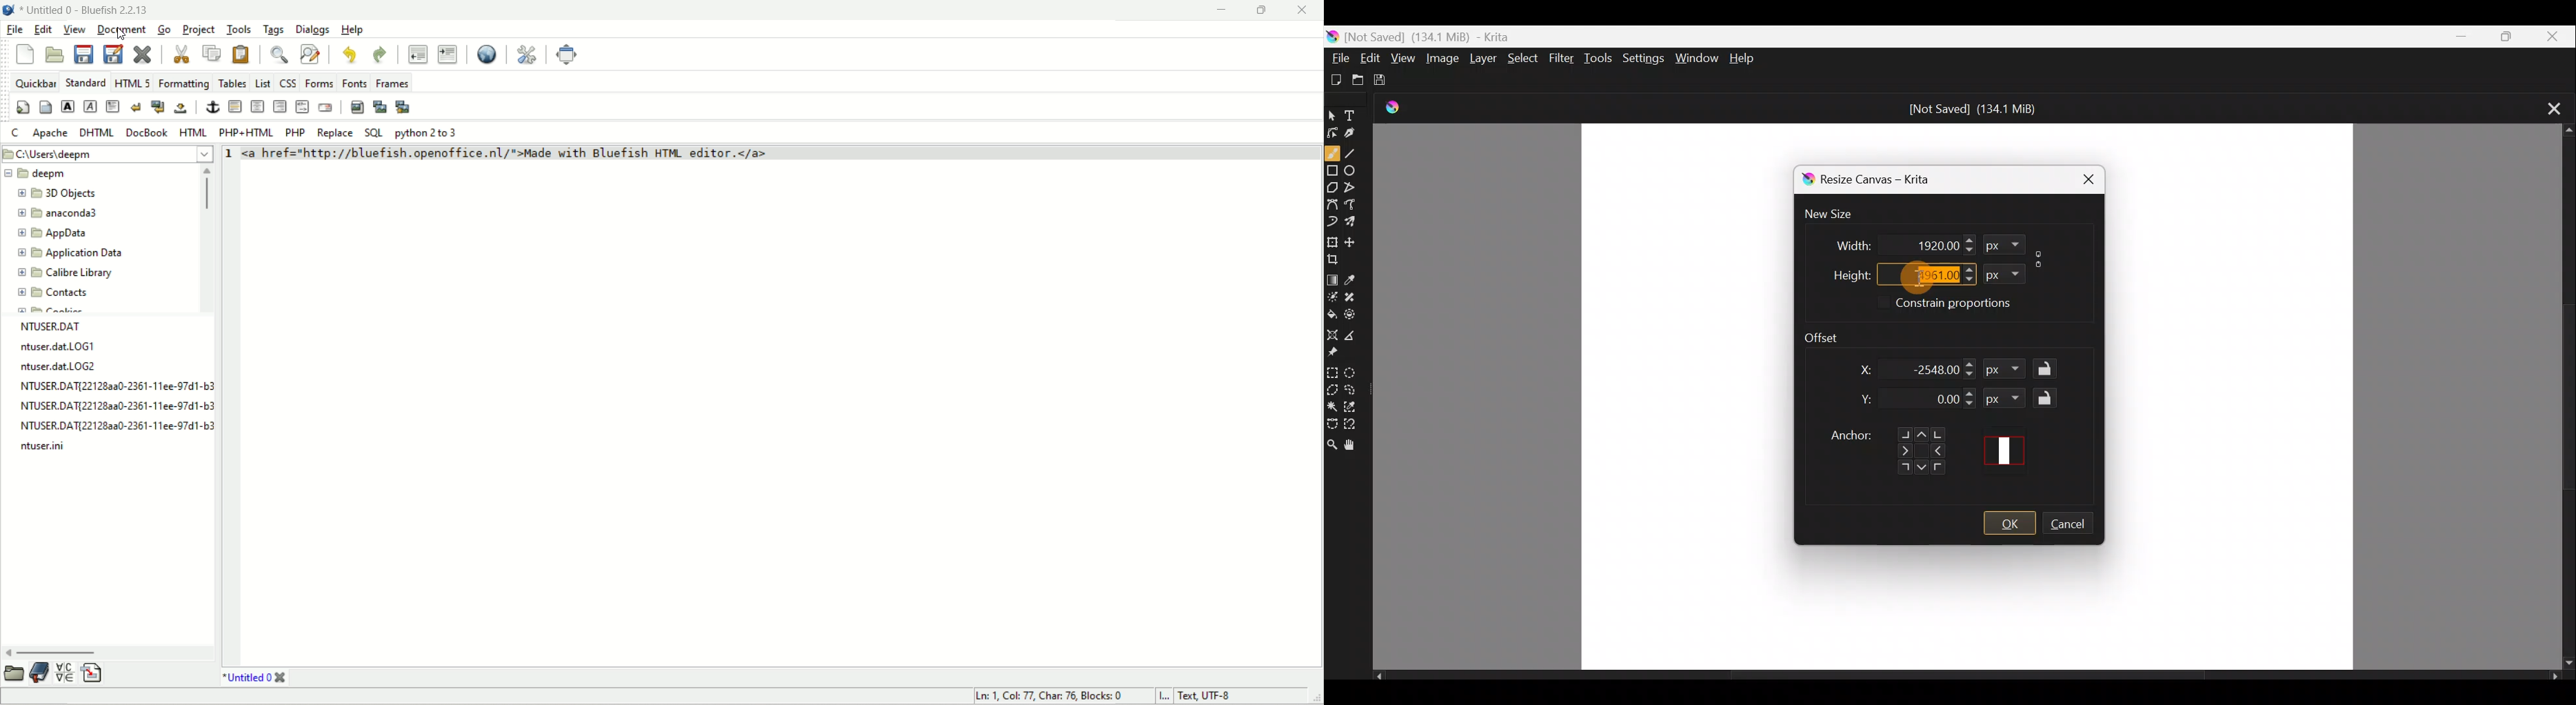 Image resolution: width=2576 pixels, height=728 pixels. Describe the element at coordinates (177, 54) in the screenshot. I see `cut` at that location.